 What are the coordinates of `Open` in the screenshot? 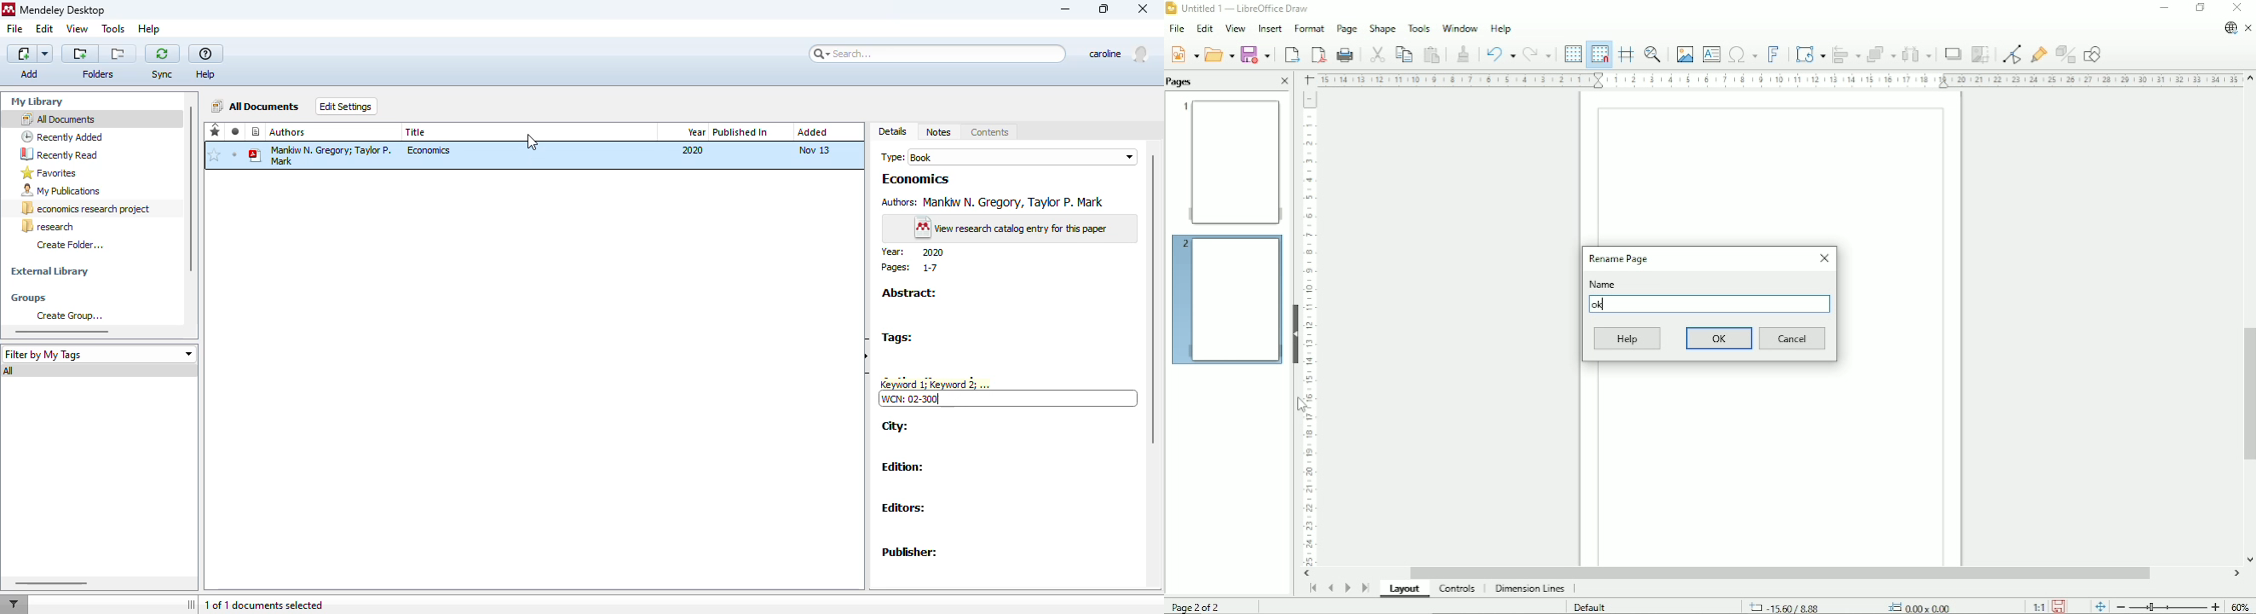 It's located at (1219, 53).